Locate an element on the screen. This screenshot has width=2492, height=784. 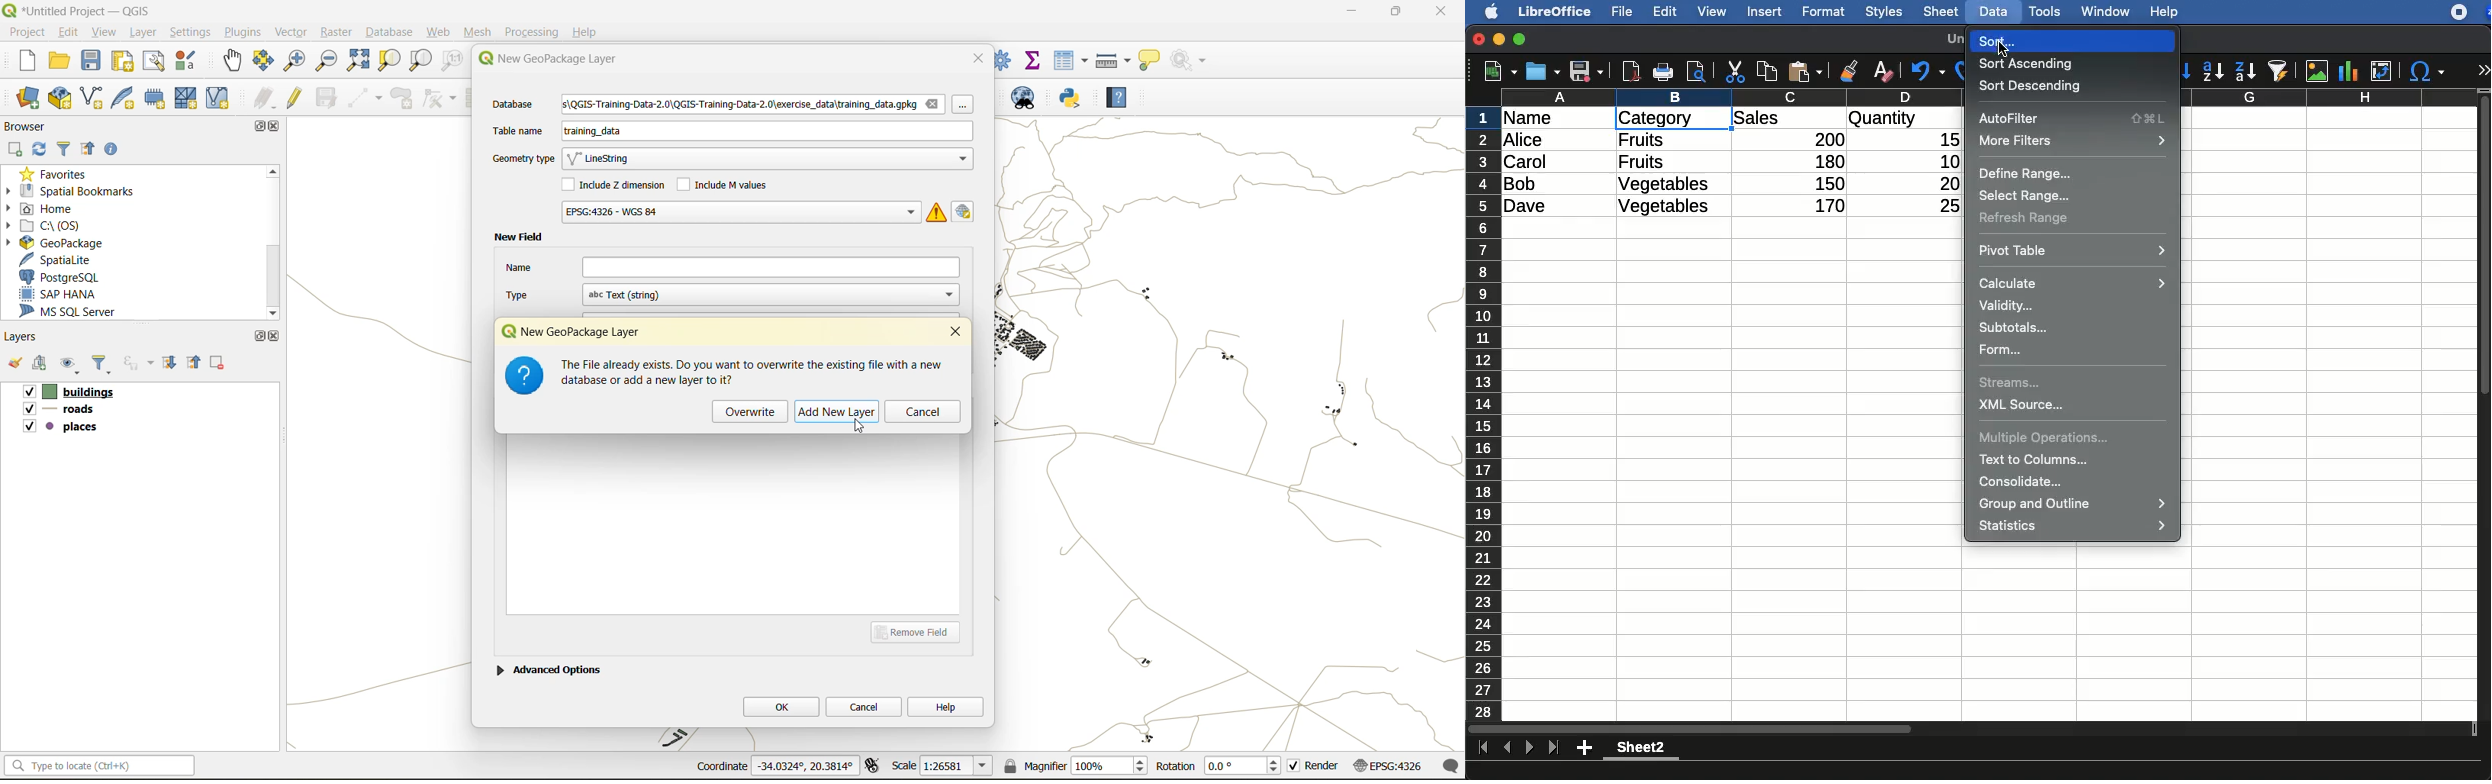
open is located at coordinates (60, 63).